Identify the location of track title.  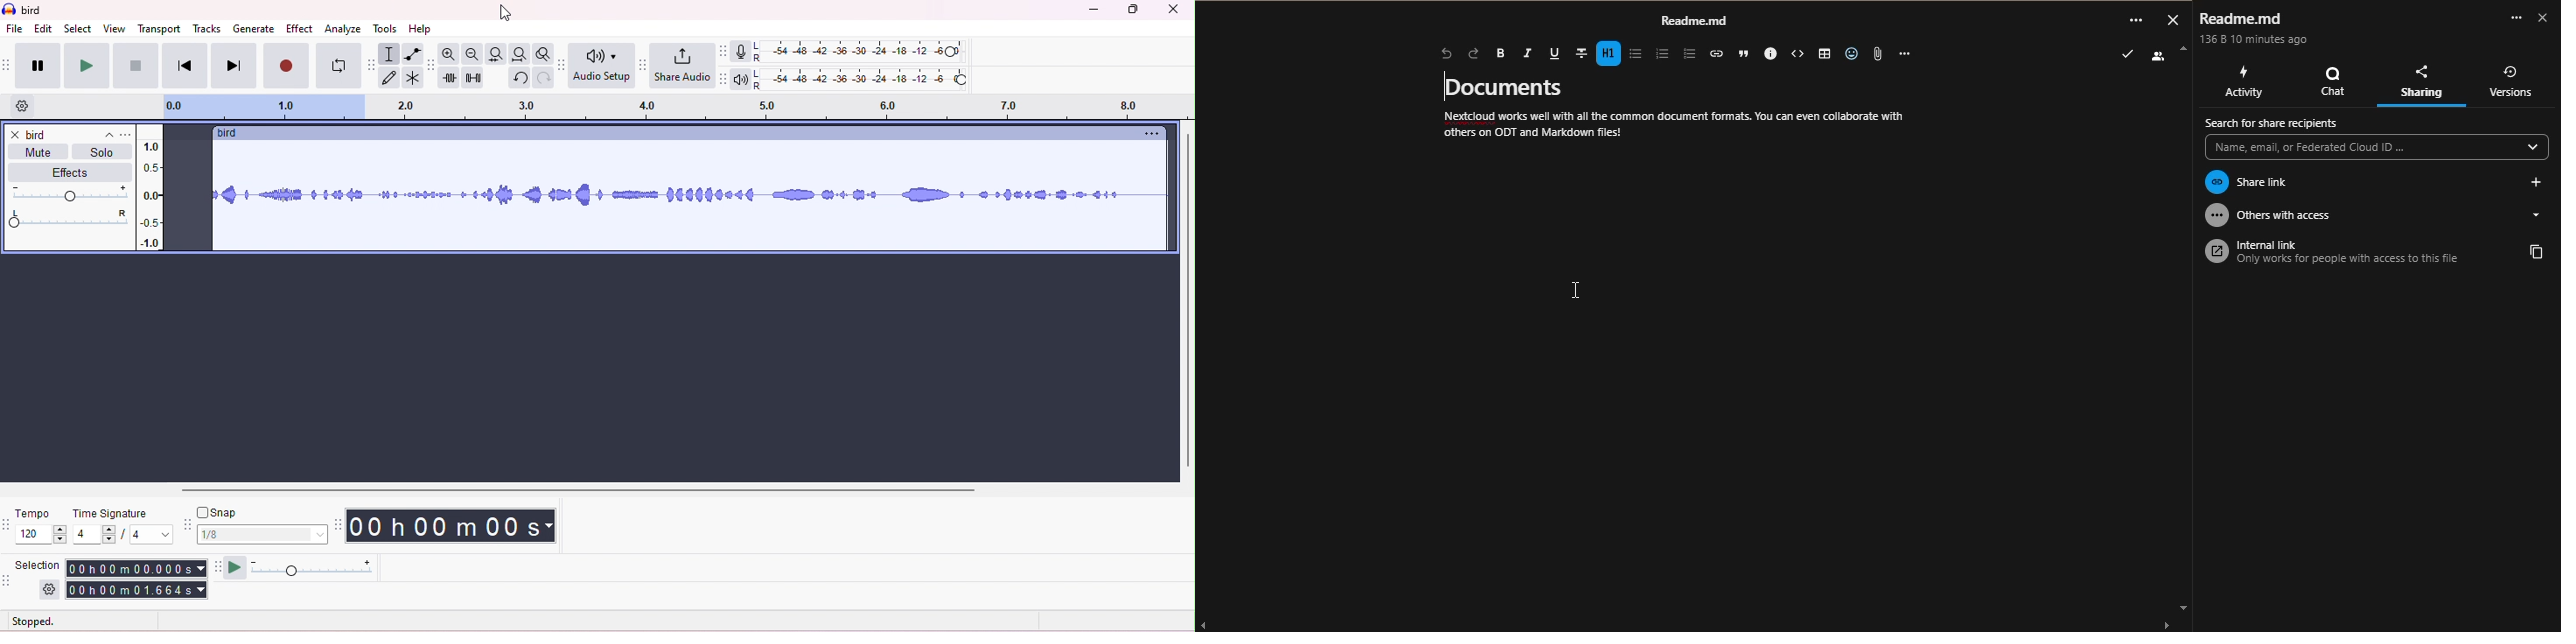
(228, 134).